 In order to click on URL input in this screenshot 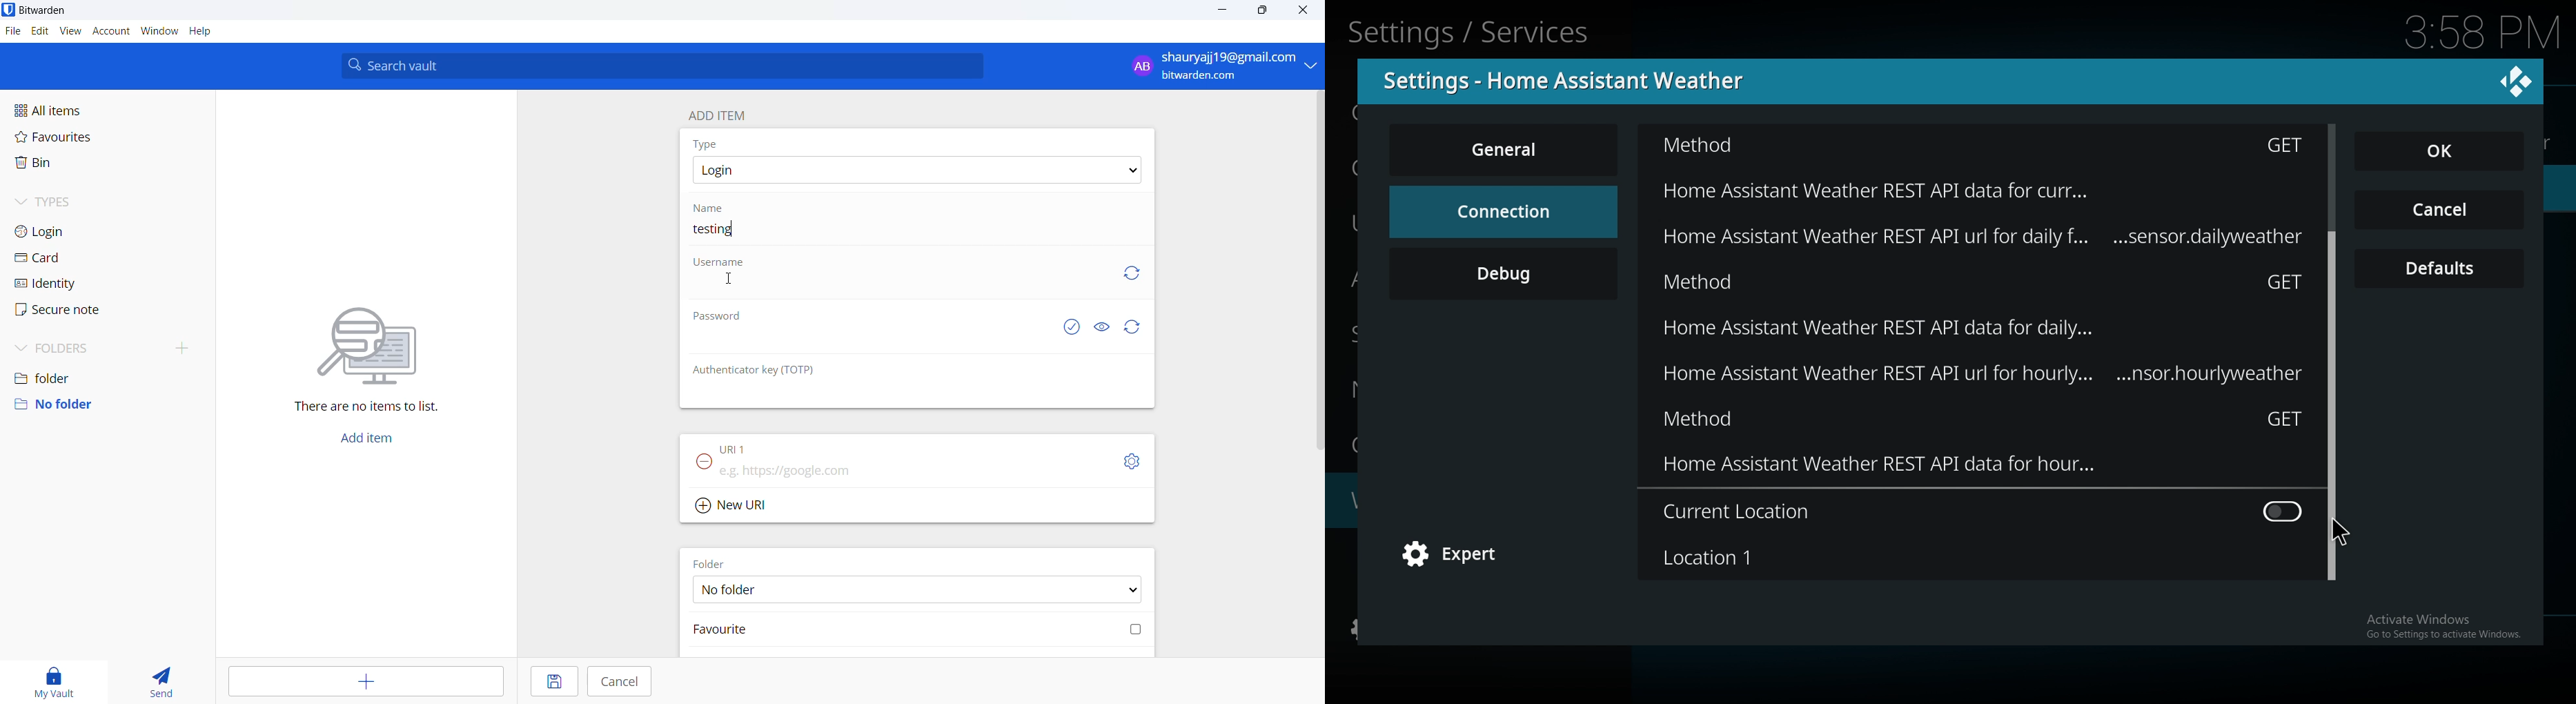, I will do `click(888, 471)`.